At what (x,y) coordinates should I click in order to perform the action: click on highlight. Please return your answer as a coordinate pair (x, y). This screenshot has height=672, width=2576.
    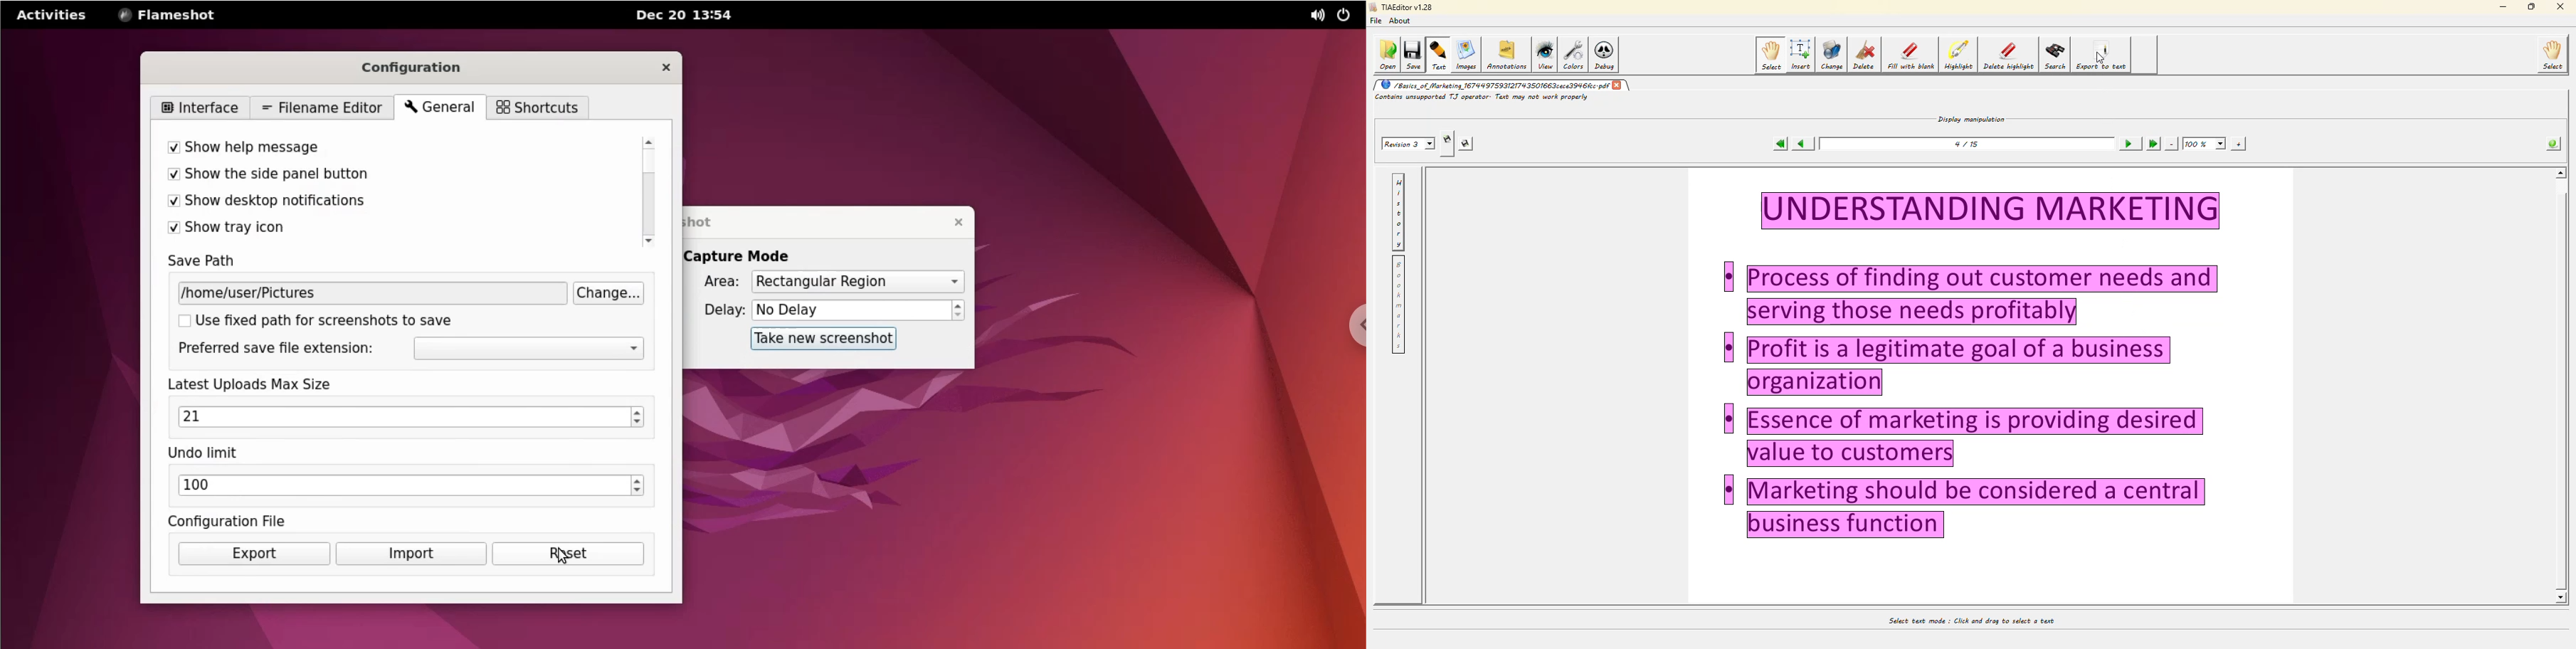
    Looking at the image, I should click on (1961, 54).